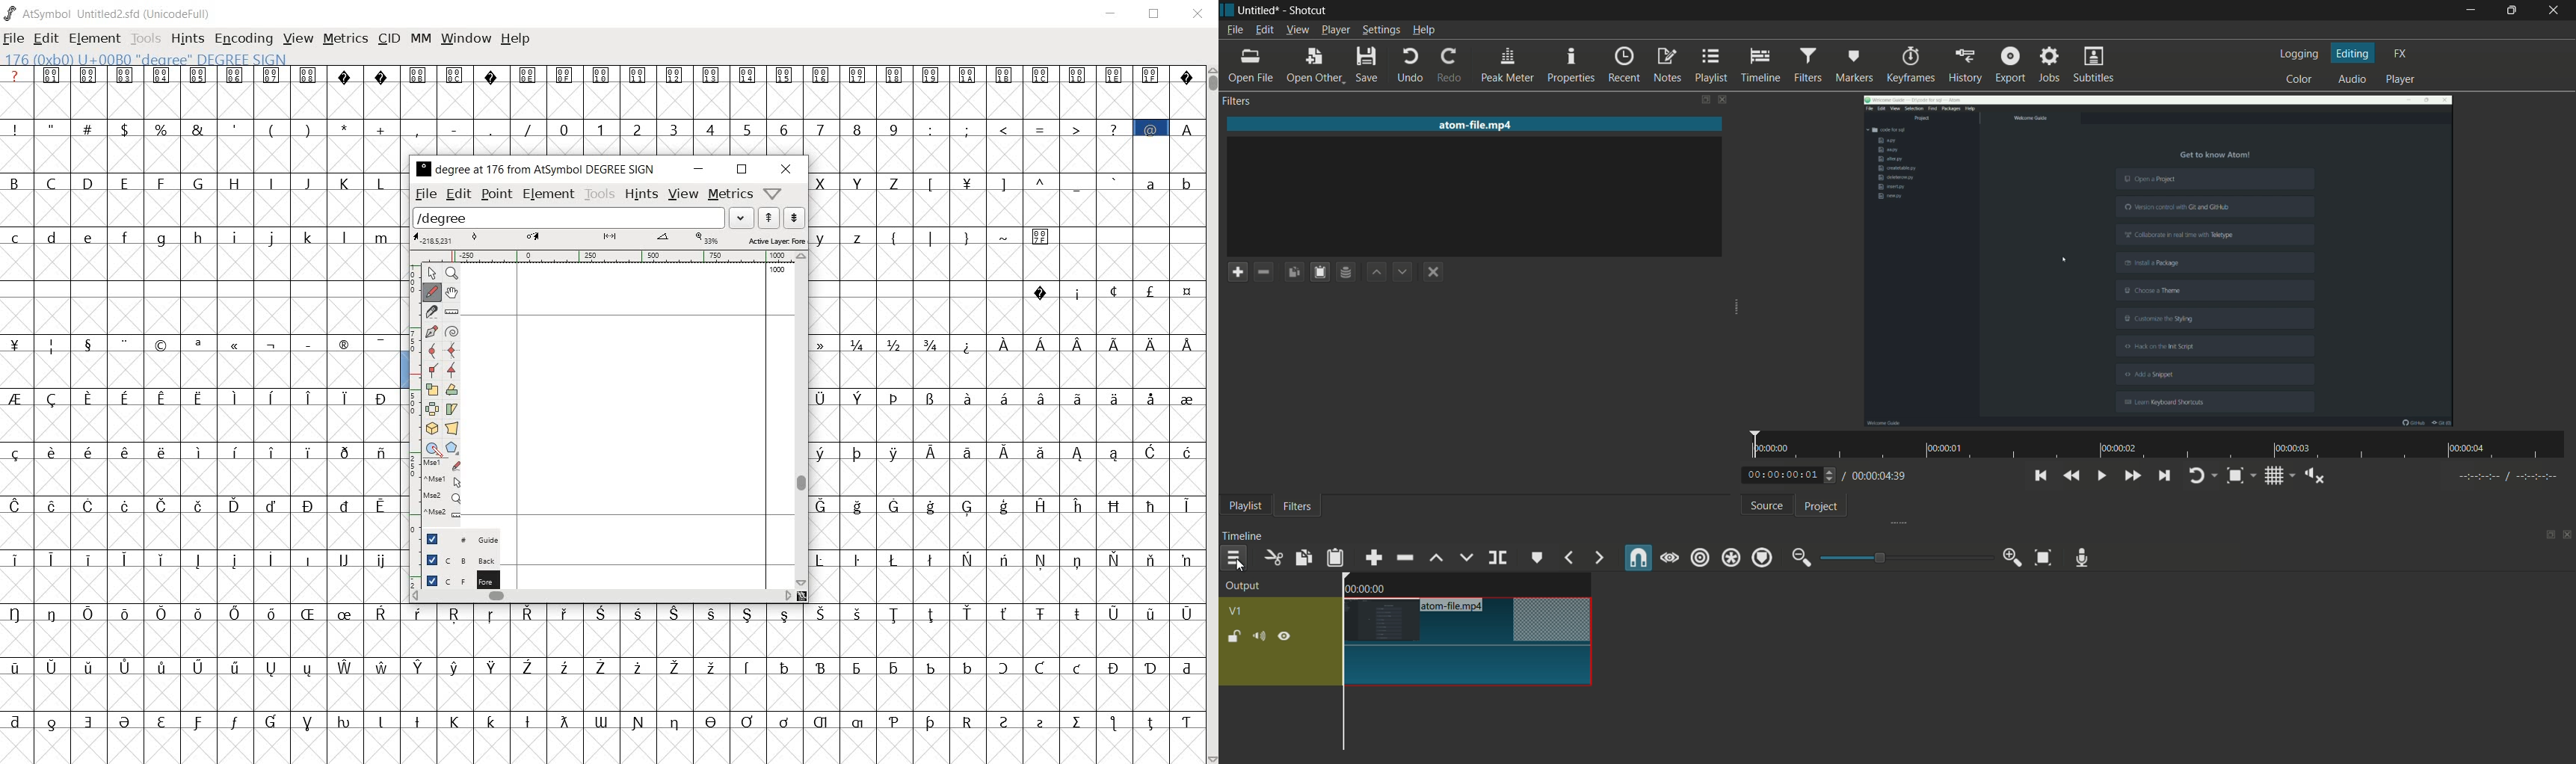 The image size is (2576, 784). What do you see at coordinates (495, 194) in the screenshot?
I see `point` at bounding box center [495, 194].